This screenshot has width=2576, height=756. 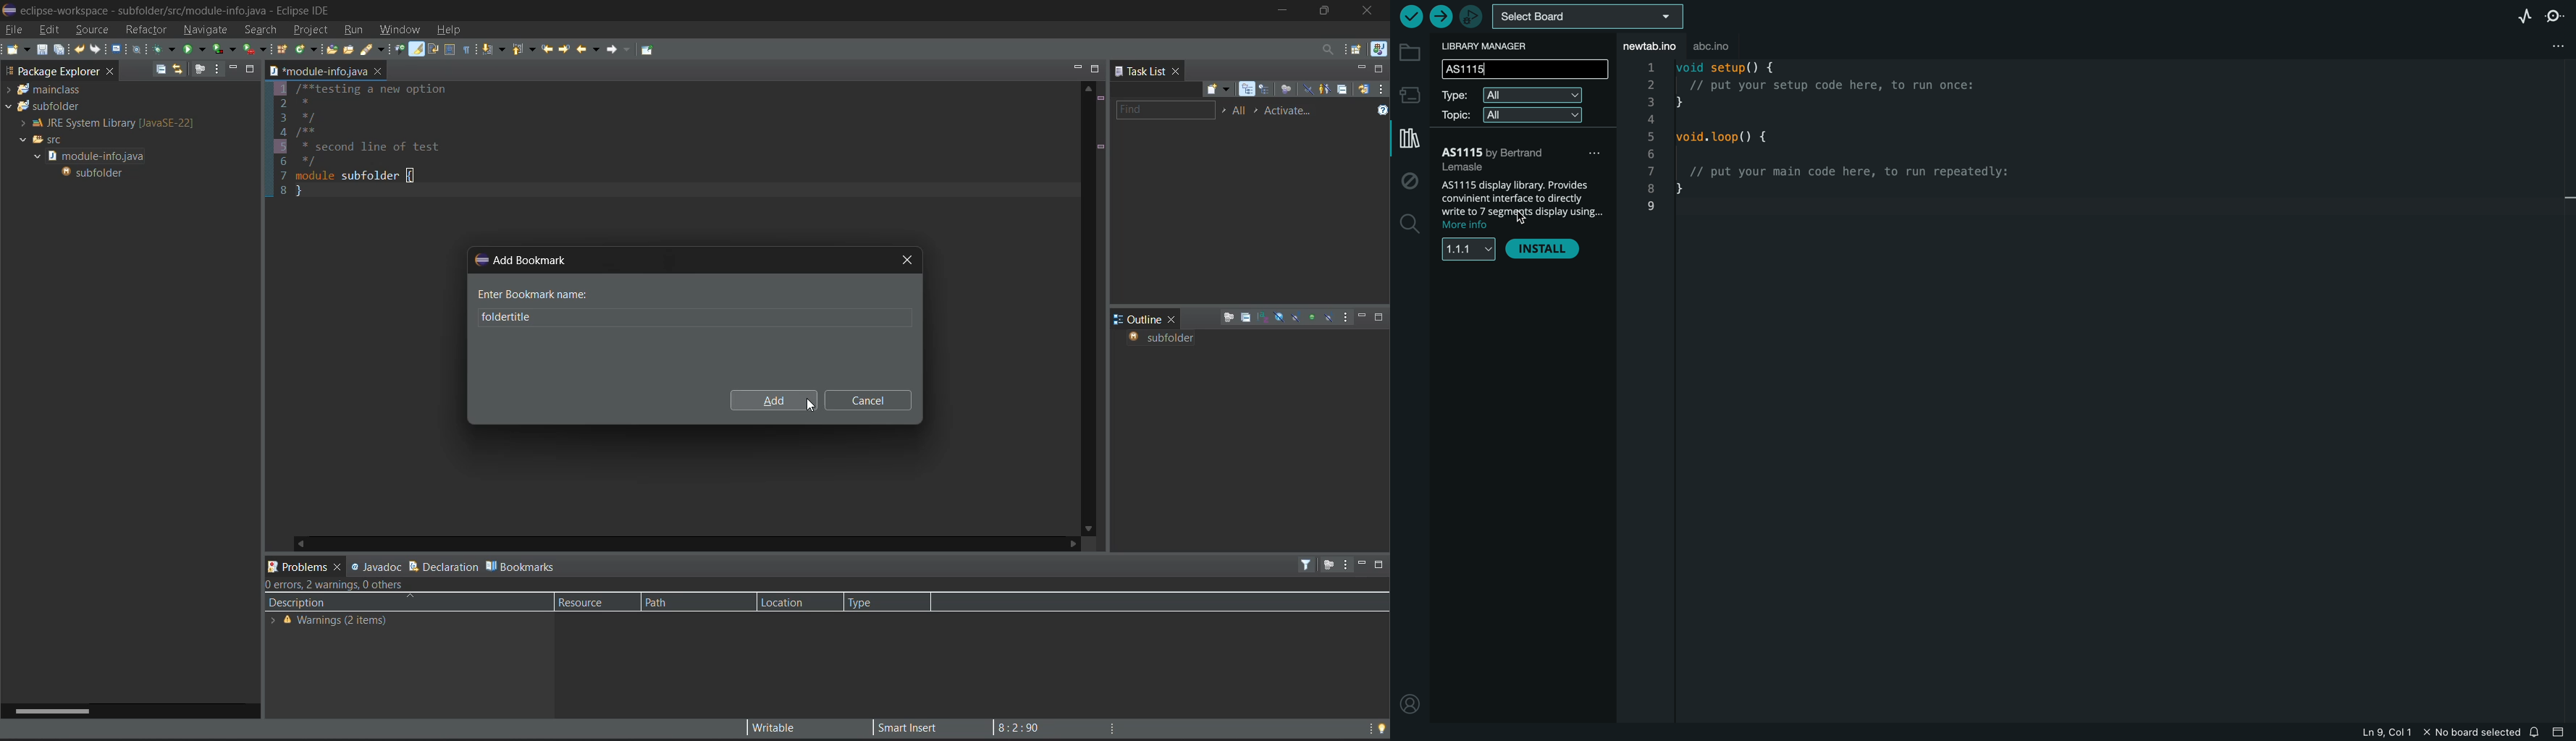 What do you see at coordinates (311, 29) in the screenshot?
I see `project` at bounding box center [311, 29].